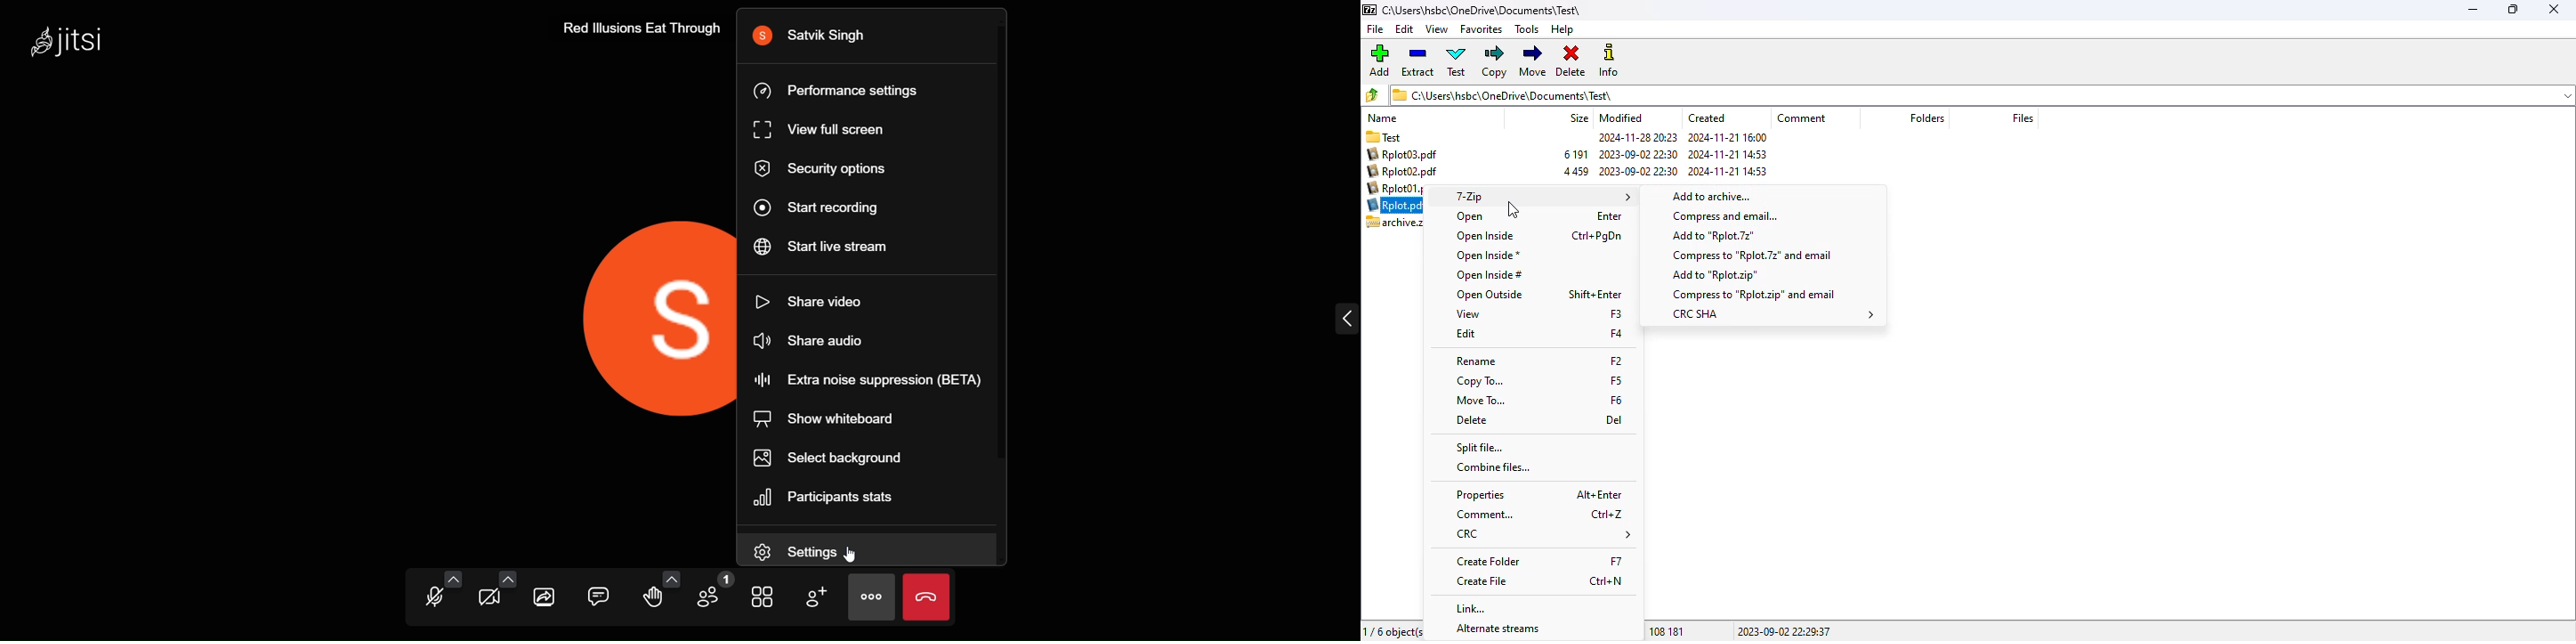 This screenshot has height=644, width=2576. Describe the element at coordinates (1342, 321) in the screenshot. I see `expand` at that location.